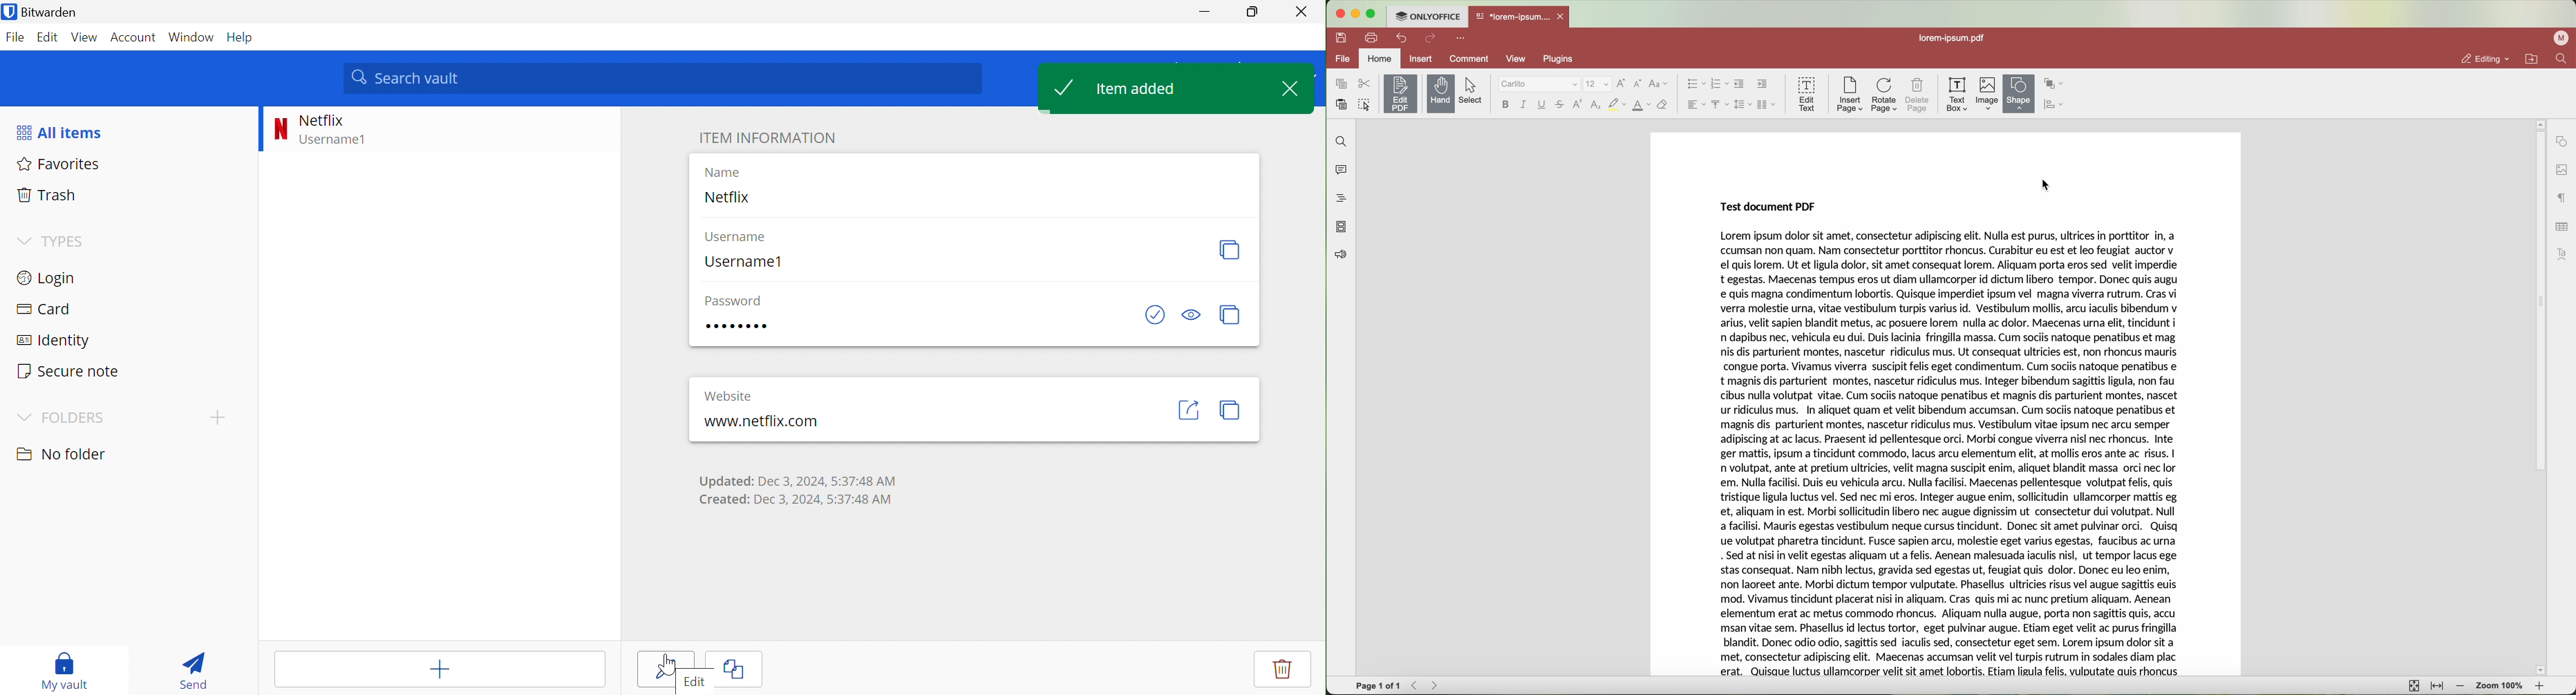 This screenshot has height=700, width=2576. Describe the element at coordinates (1290, 89) in the screenshot. I see `Close` at that location.